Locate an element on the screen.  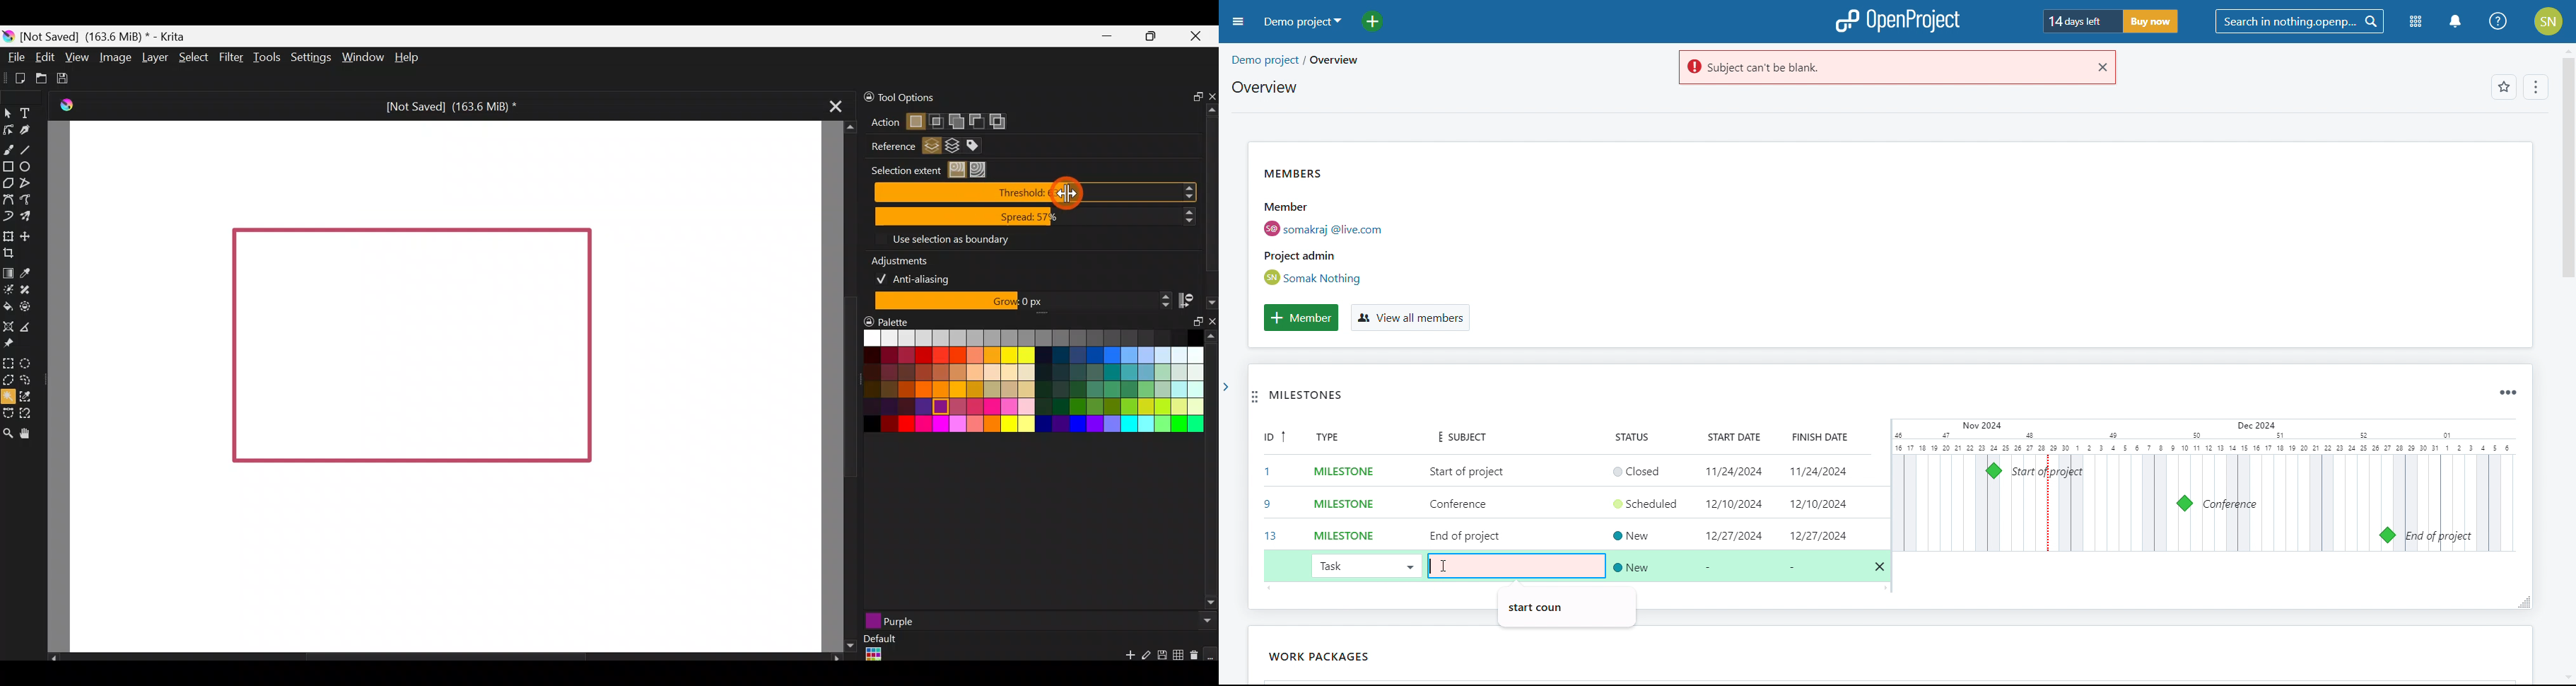
Lock the current palette is located at coordinates (1211, 654).